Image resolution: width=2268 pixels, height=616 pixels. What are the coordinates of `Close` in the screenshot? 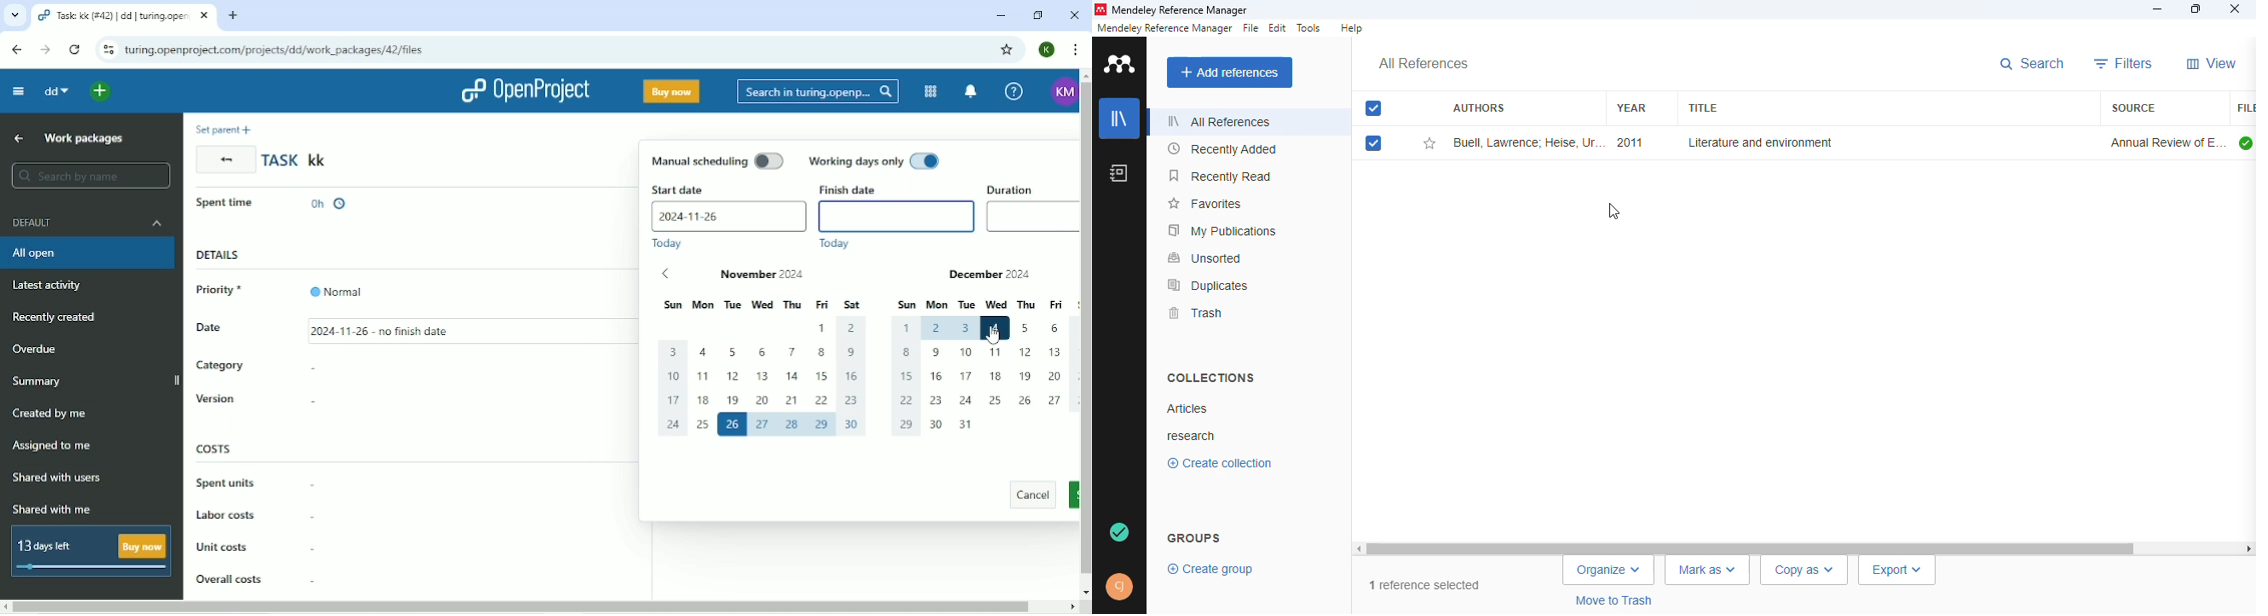 It's located at (1076, 15).